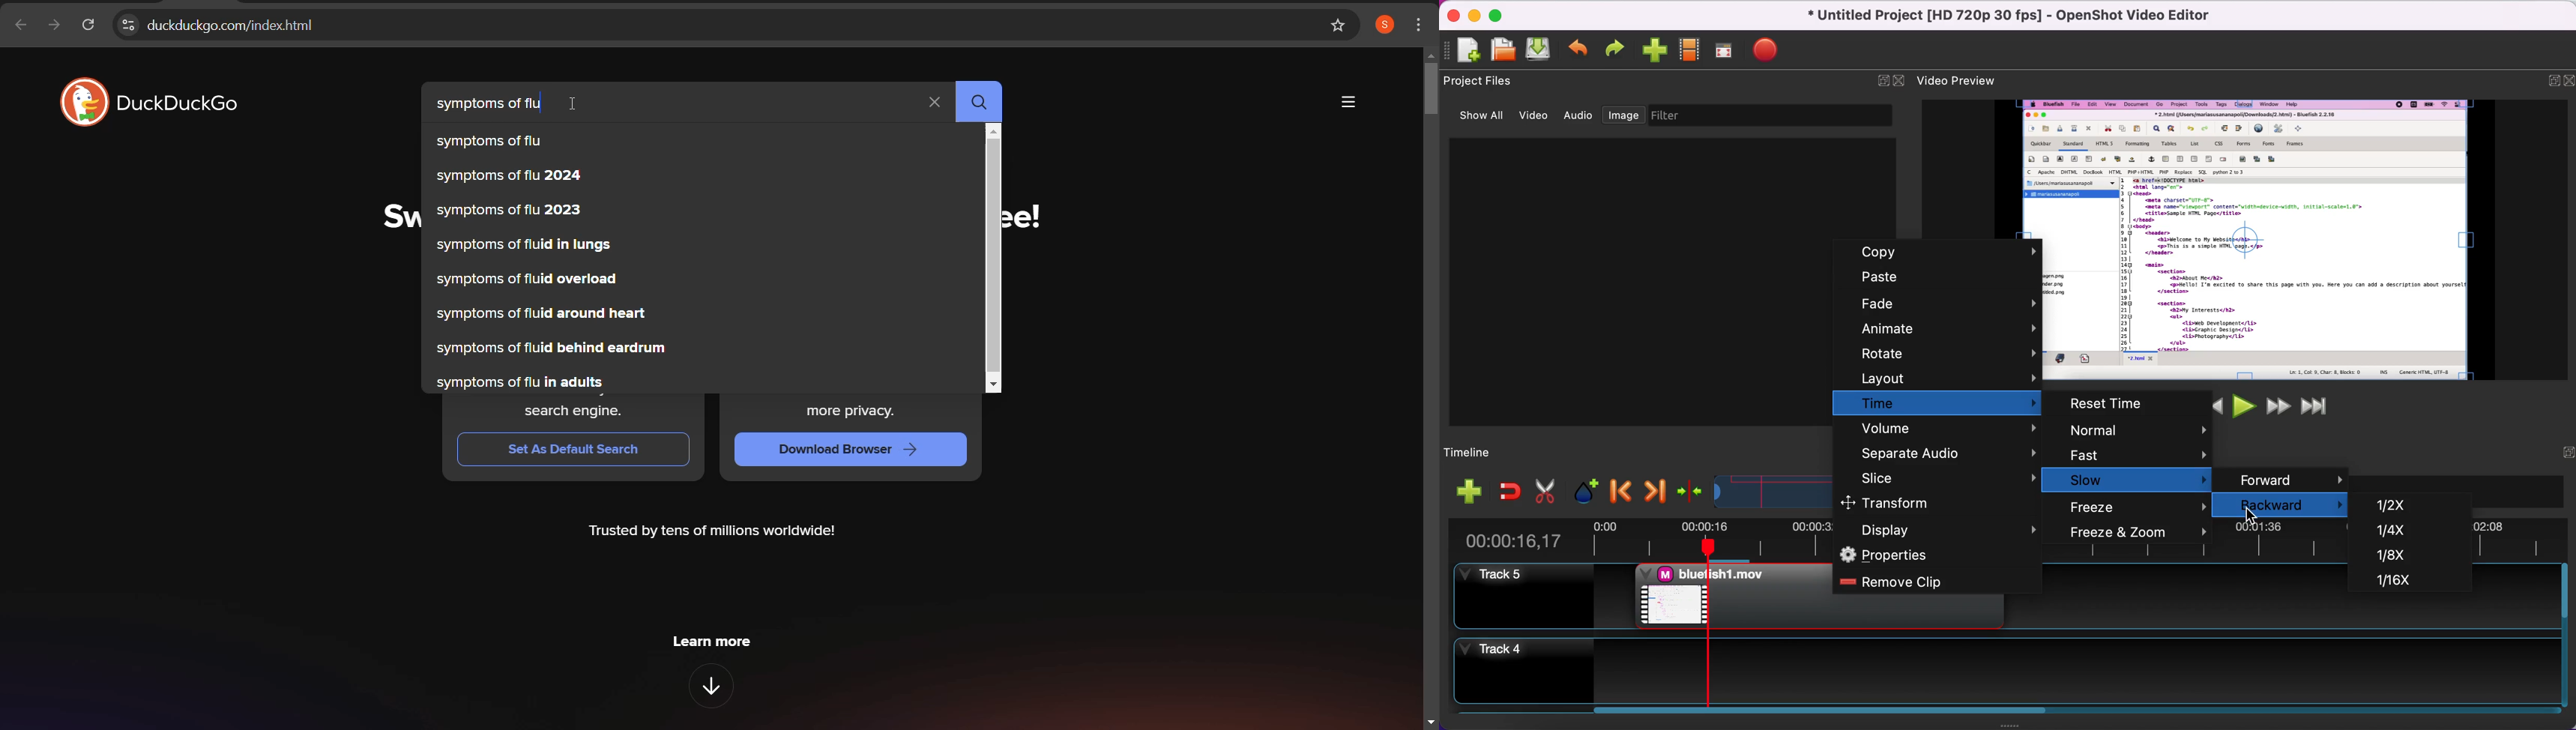 Image resolution: width=2576 pixels, height=756 pixels. What do you see at coordinates (1940, 450) in the screenshot?
I see `separate audio` at bounding box center [1940, 450].